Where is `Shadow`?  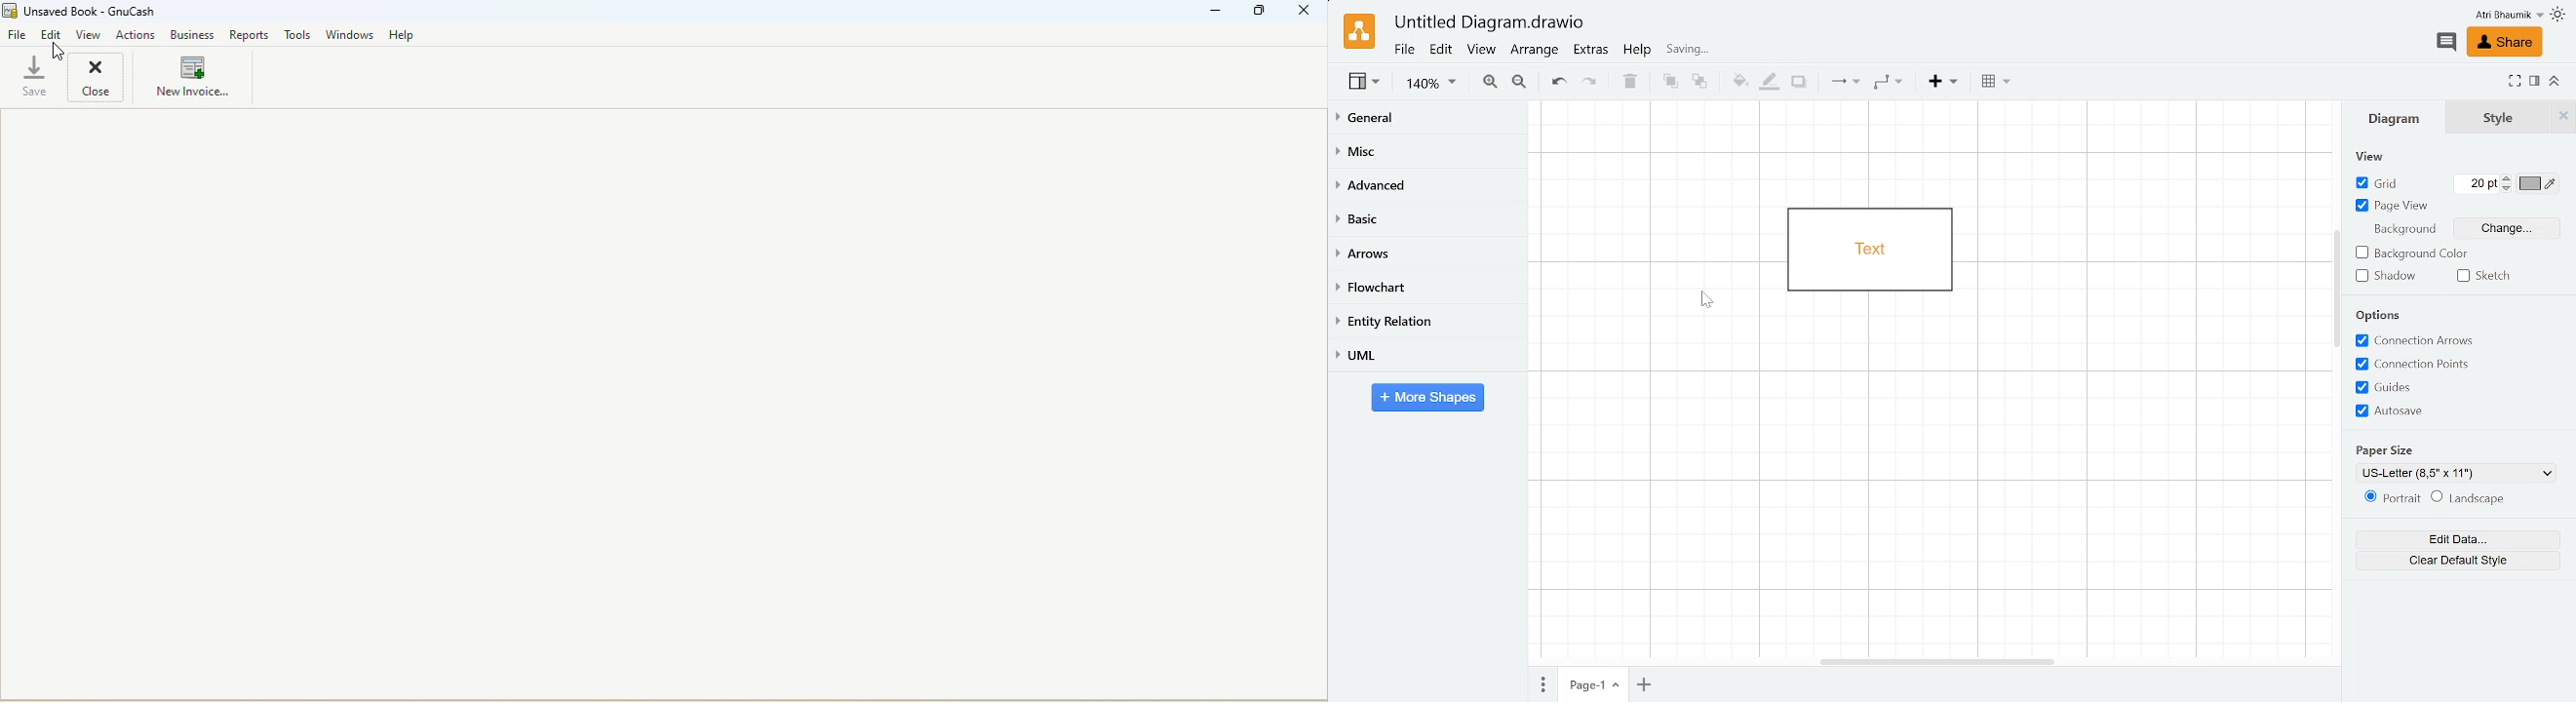 Shadow is located at coordinates (2387, 277).